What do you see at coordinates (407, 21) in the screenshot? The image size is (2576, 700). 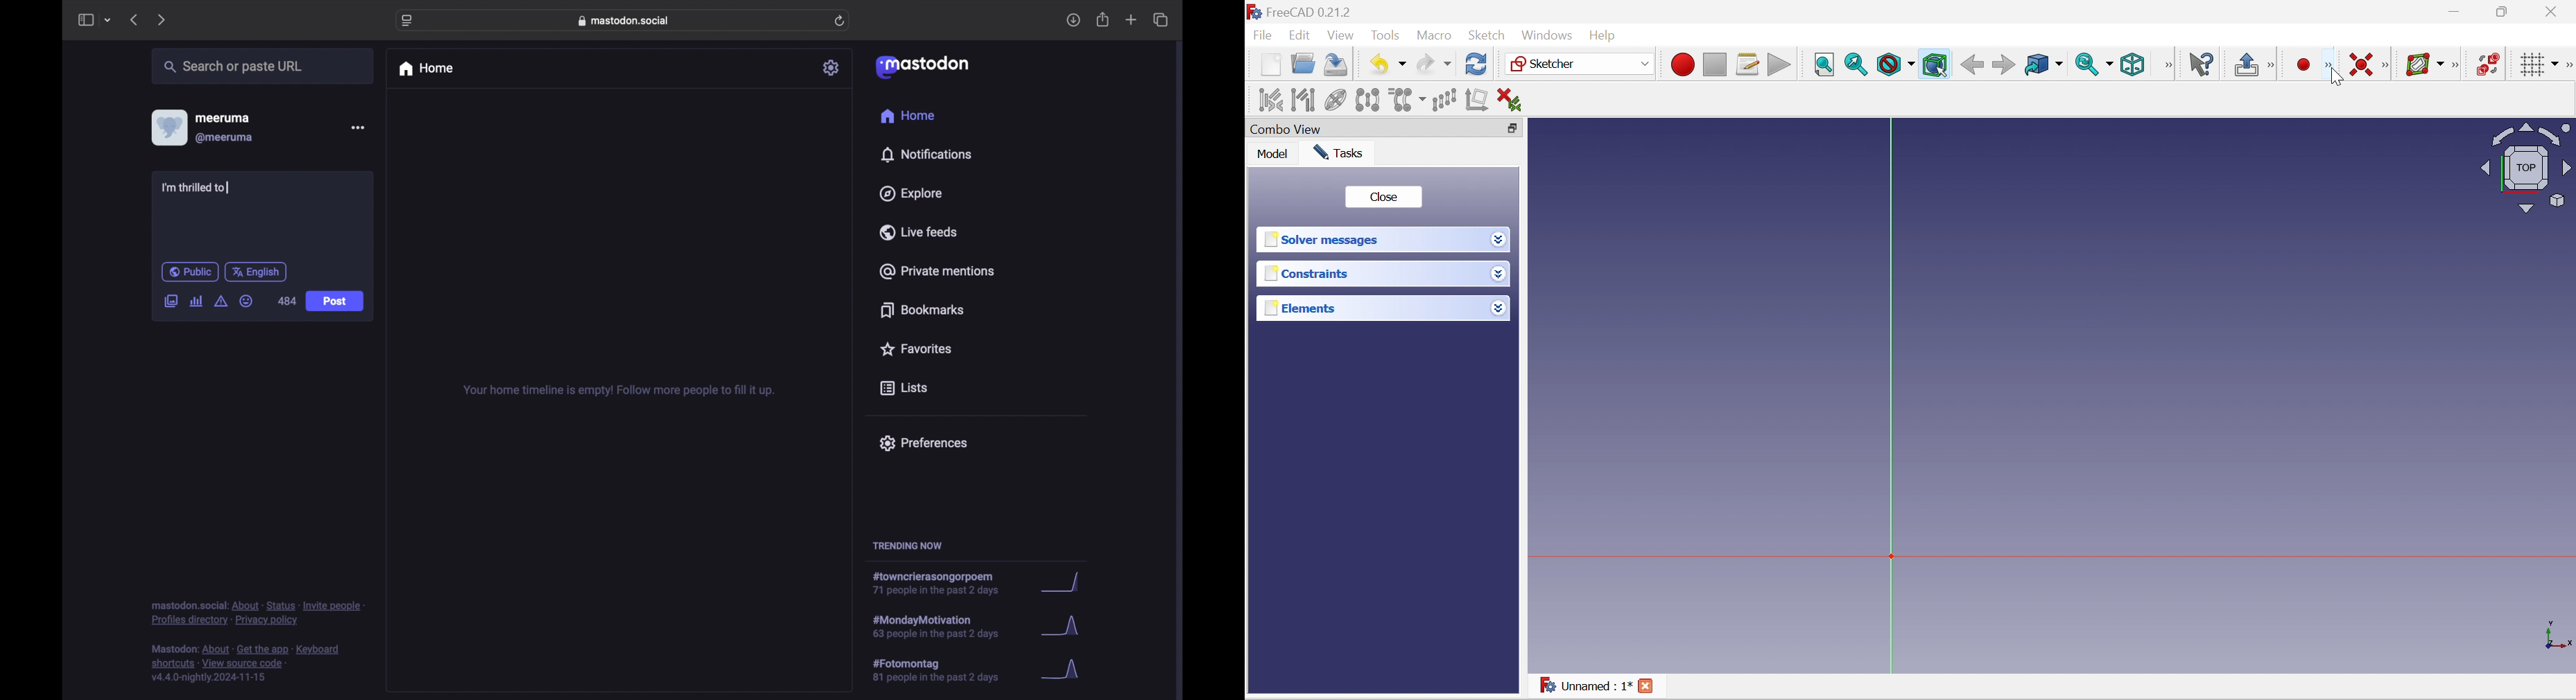 I see `website settings` at bounding box center [407, 21].